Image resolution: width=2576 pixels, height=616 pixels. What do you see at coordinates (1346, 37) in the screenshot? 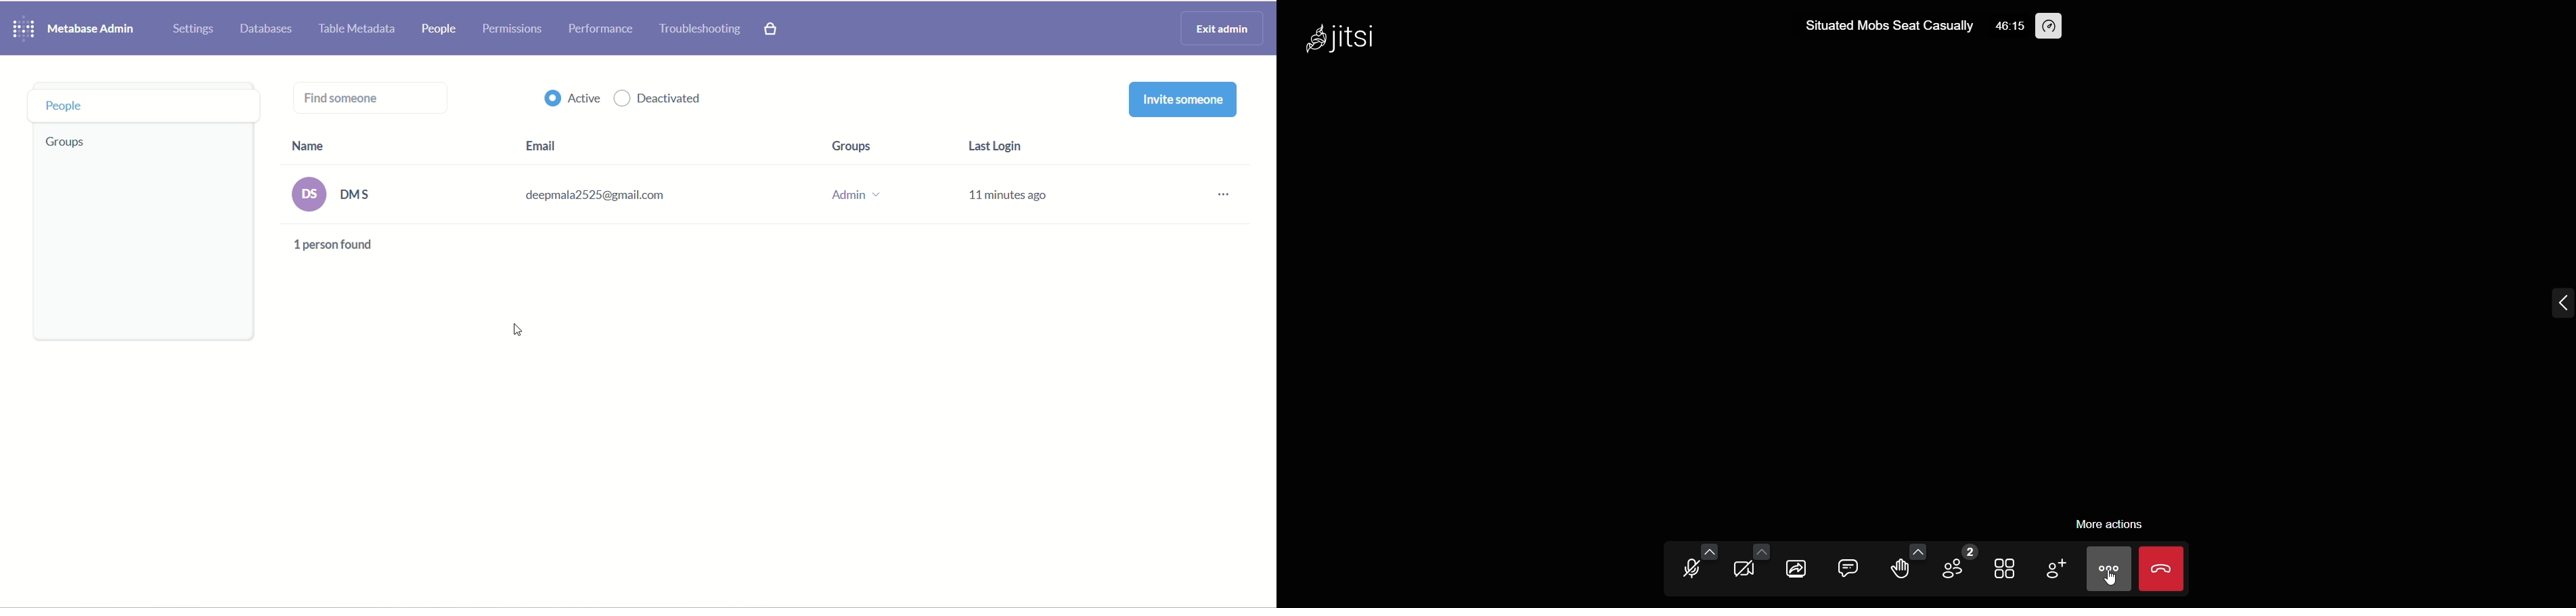
I see `Jitsi` at bounding box center [1346, 37].